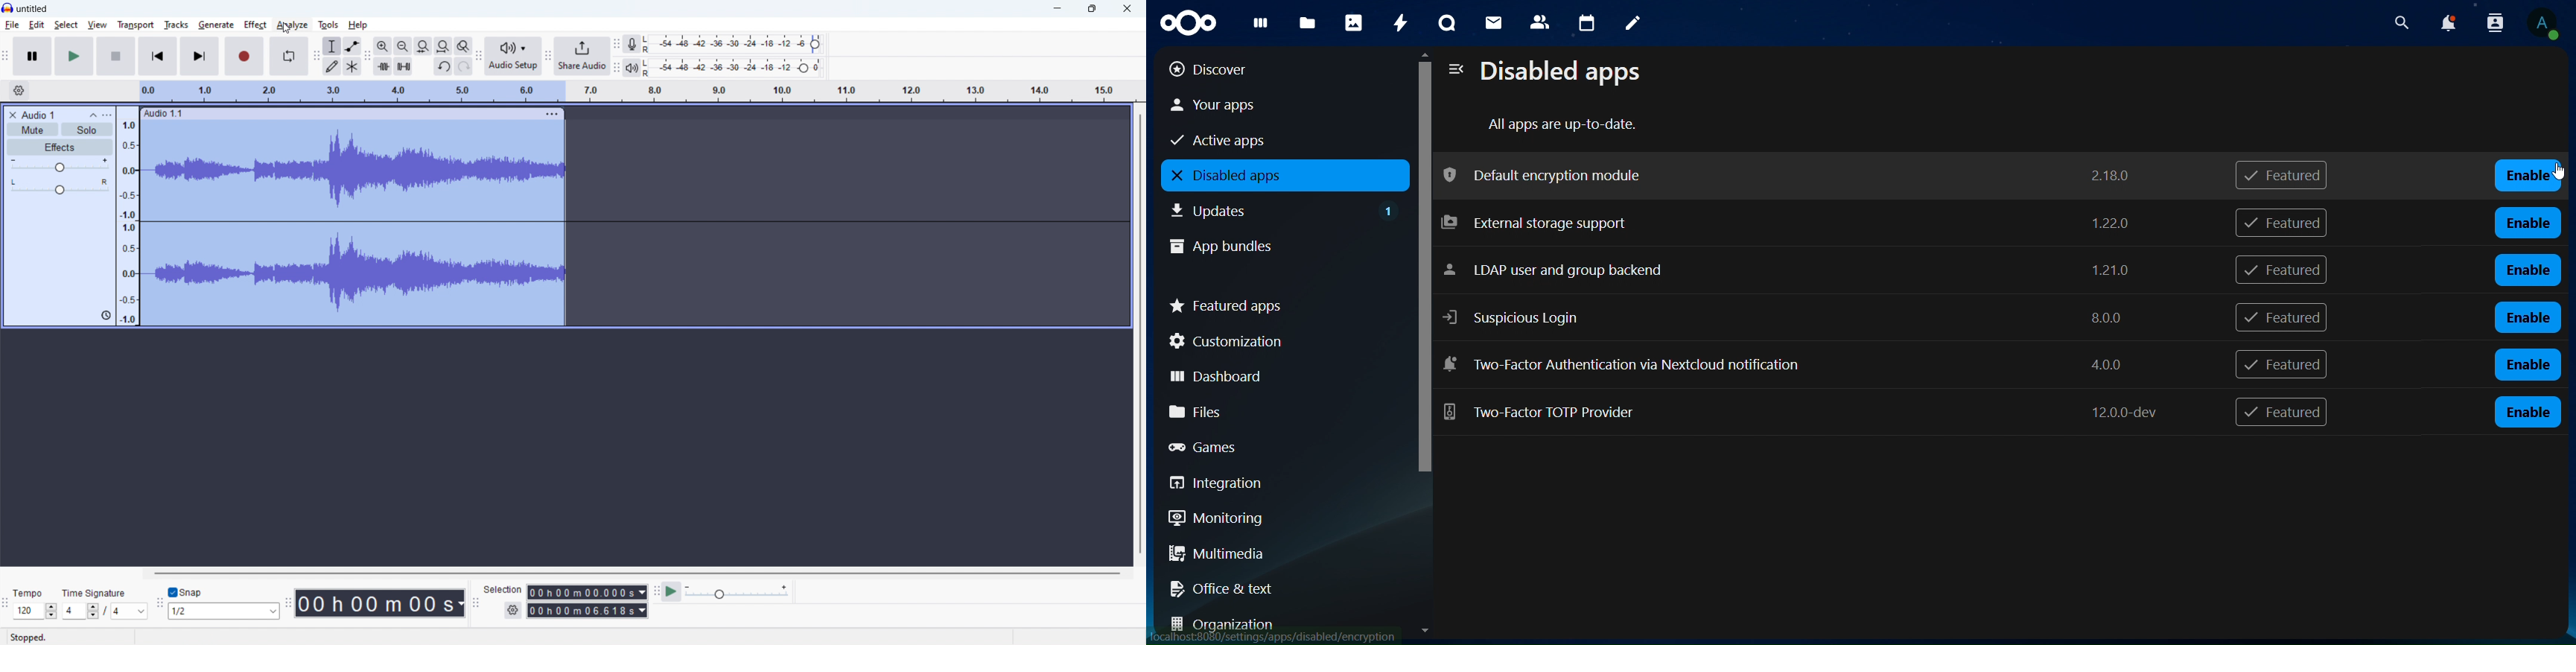 Image resolution: width=2576 pixels, height=672 pixels. I want to click on app bundles, so click(1270, 244).